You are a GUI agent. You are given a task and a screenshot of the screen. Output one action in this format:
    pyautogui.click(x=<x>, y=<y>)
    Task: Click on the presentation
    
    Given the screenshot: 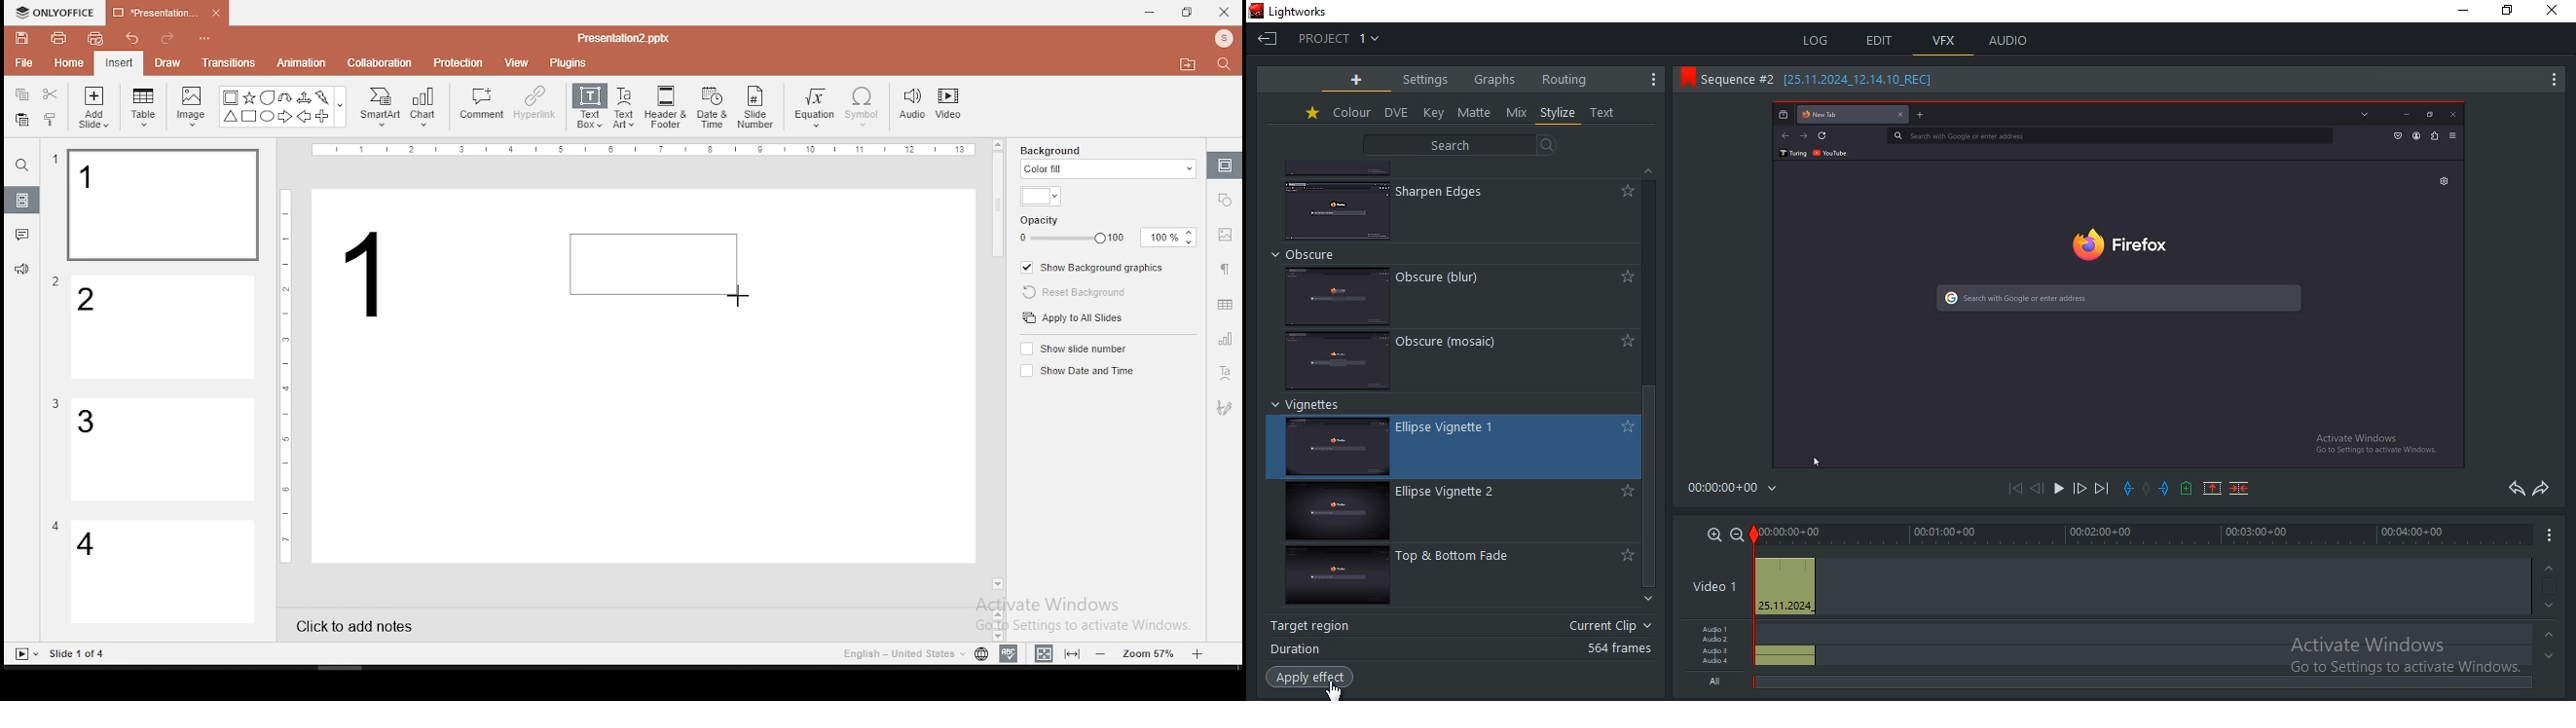 What is the action you would take?
    pyautogui.click(x=165, y=15)
    